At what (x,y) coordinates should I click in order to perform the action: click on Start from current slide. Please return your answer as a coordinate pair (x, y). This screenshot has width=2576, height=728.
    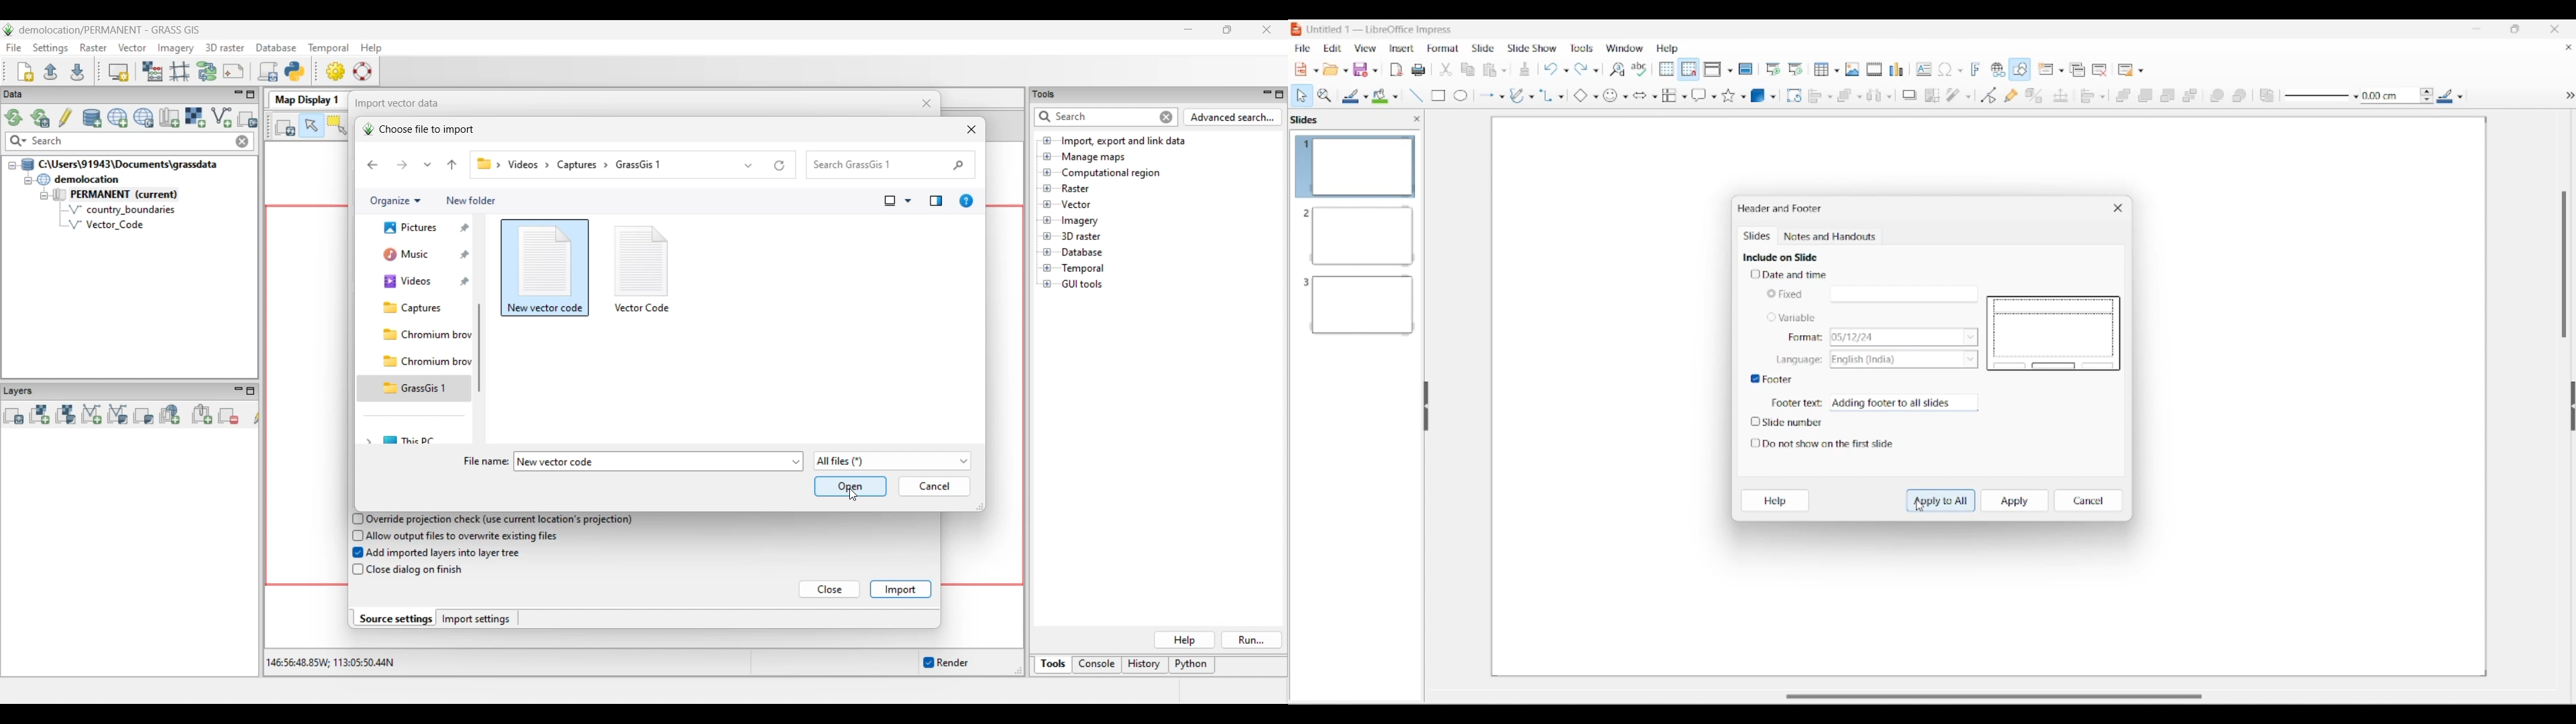
    Looking at the image, I should click on (1796, 69).